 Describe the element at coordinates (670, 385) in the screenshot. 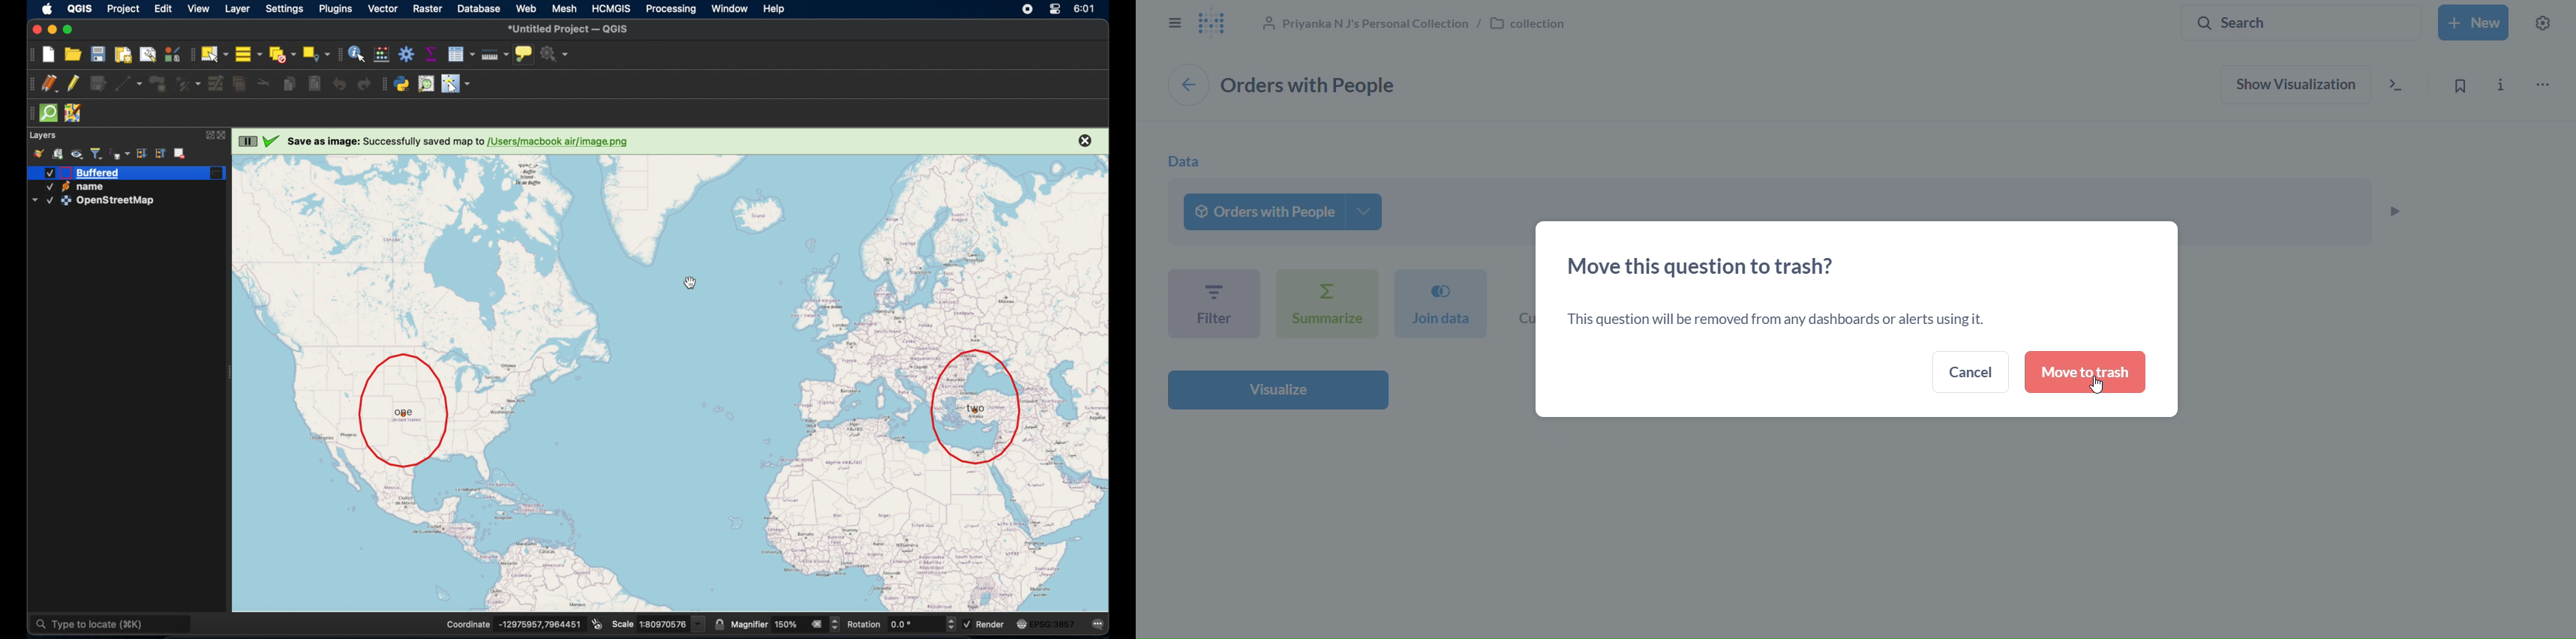

I see `openstreetmap layout with feature` at that location.